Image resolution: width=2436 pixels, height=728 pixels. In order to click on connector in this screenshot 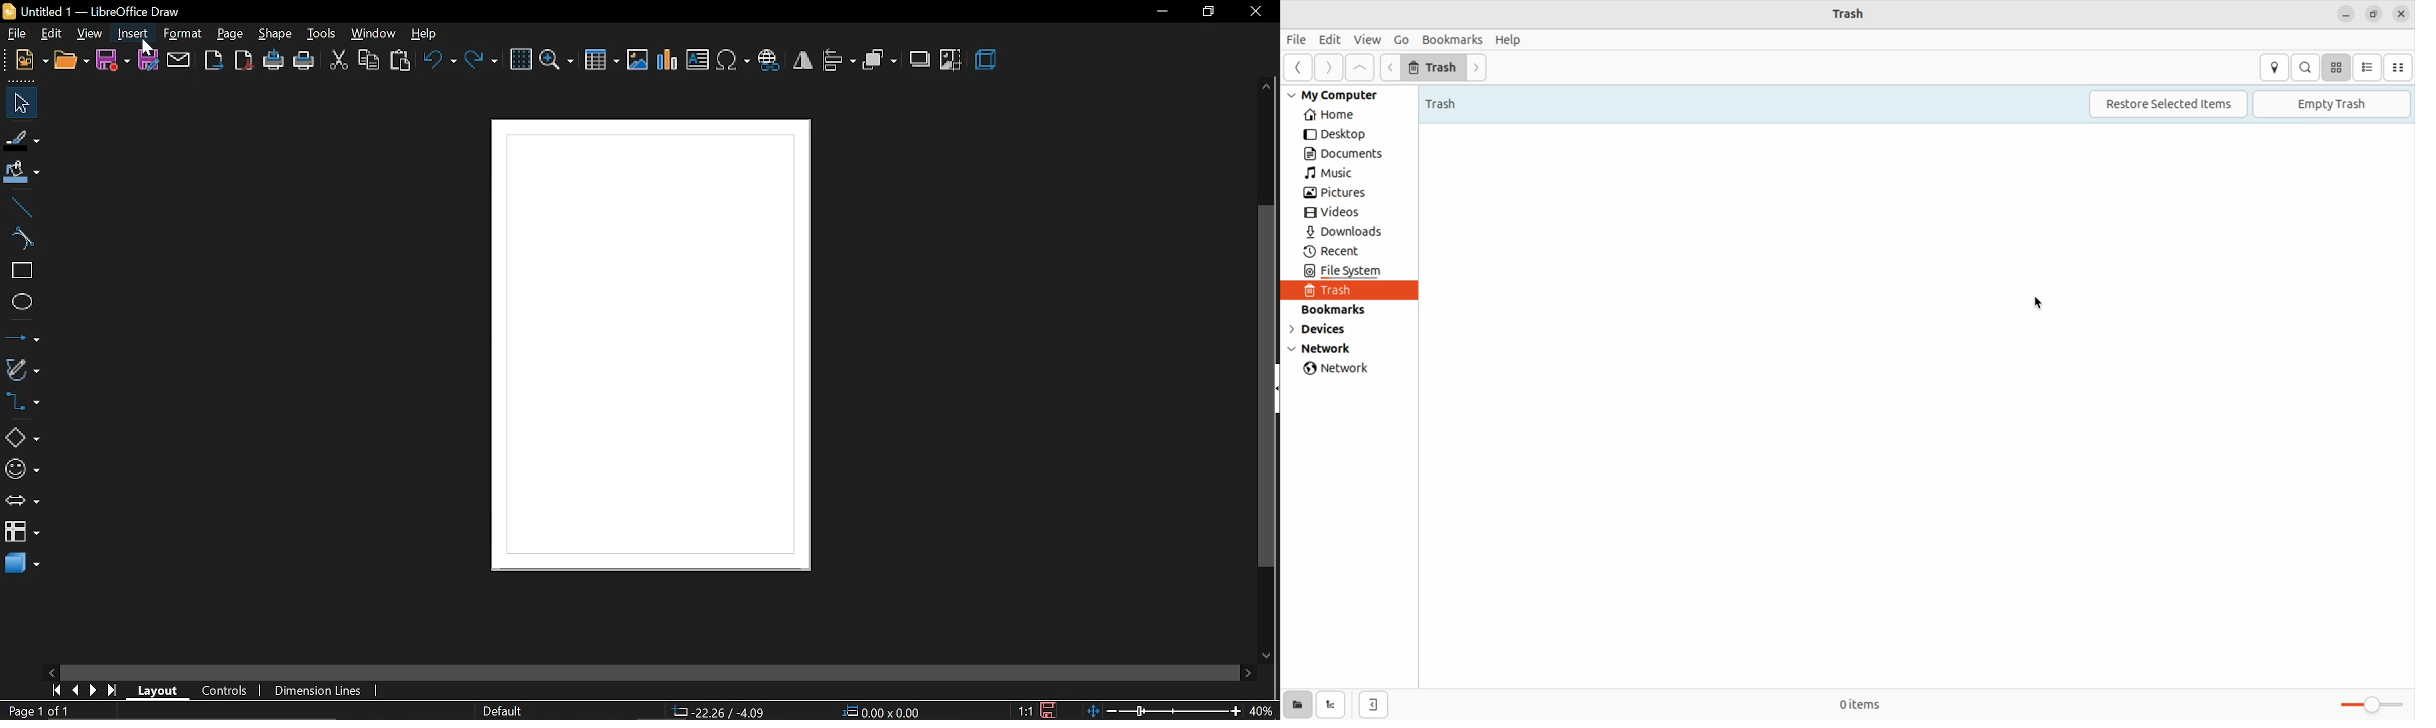, I will do `click(23, 402)`.